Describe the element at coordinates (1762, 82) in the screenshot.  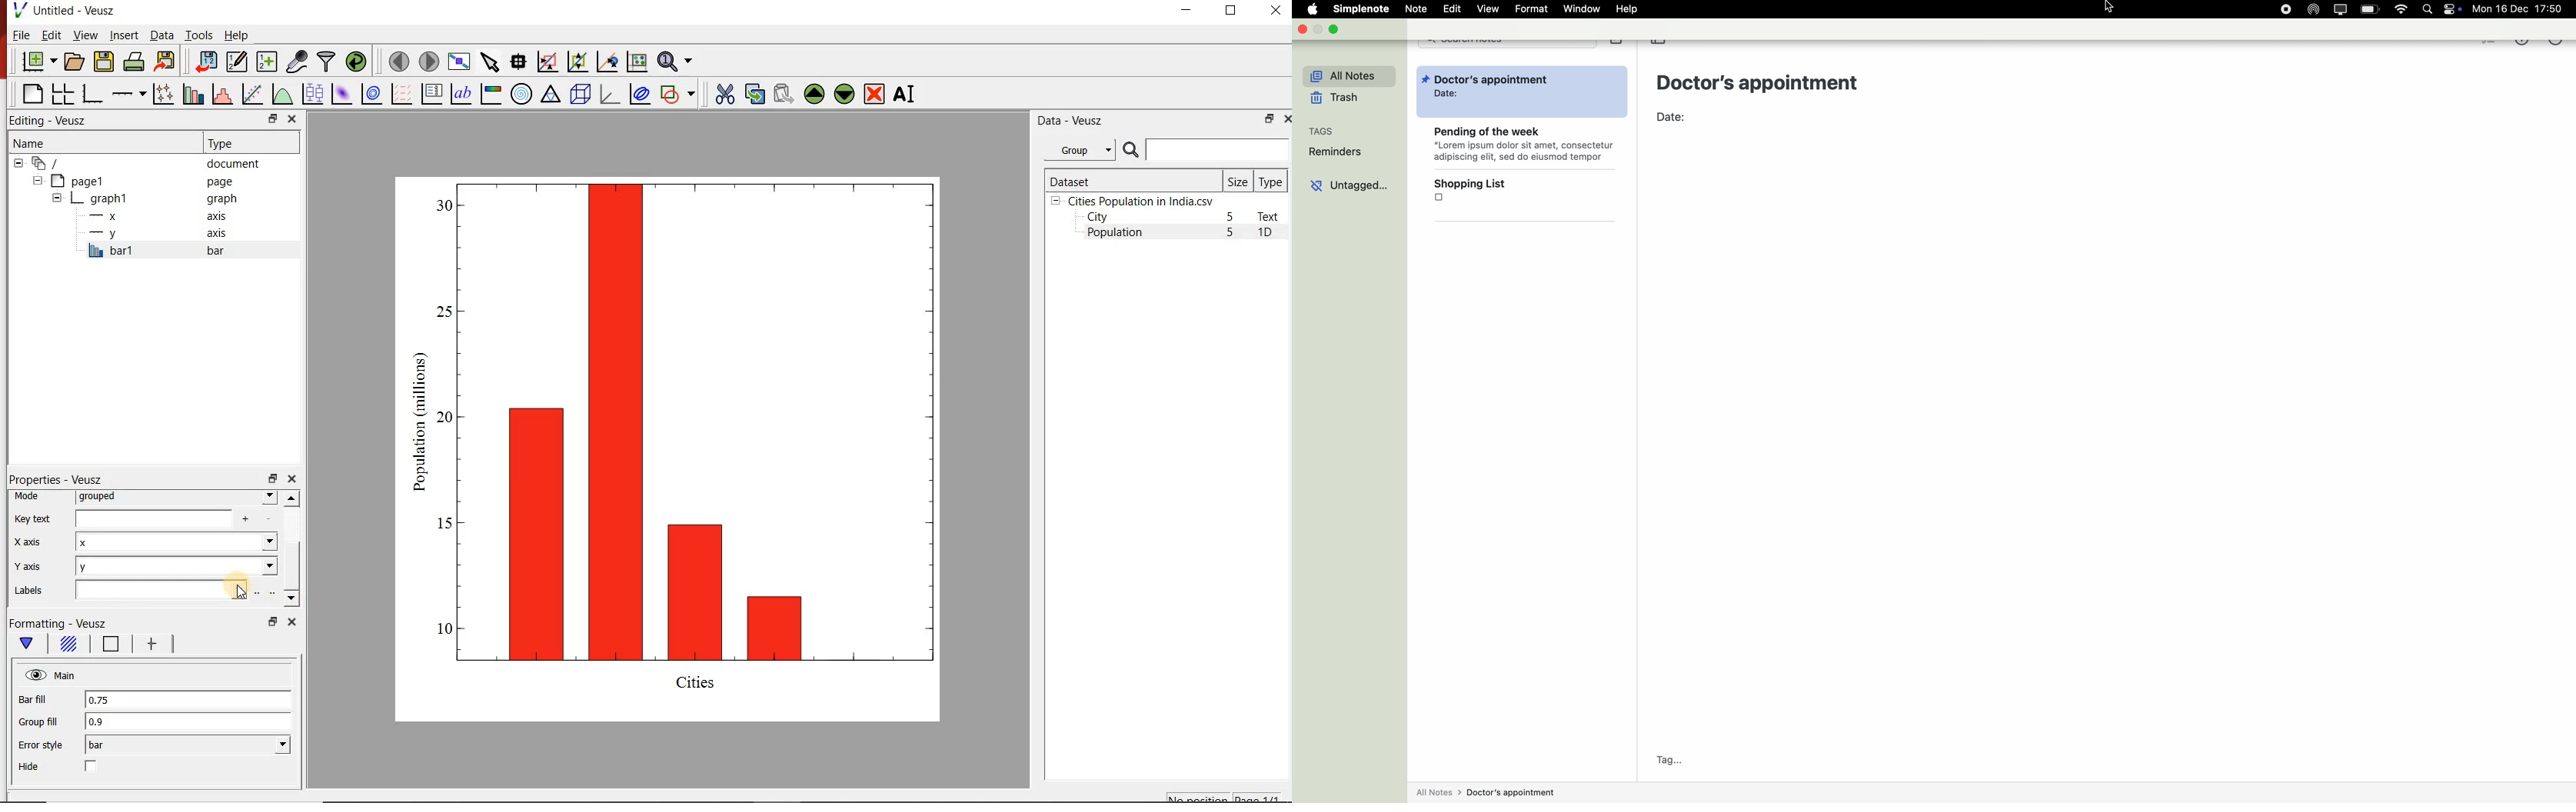
I see `Doctor's appoinment` at that location.